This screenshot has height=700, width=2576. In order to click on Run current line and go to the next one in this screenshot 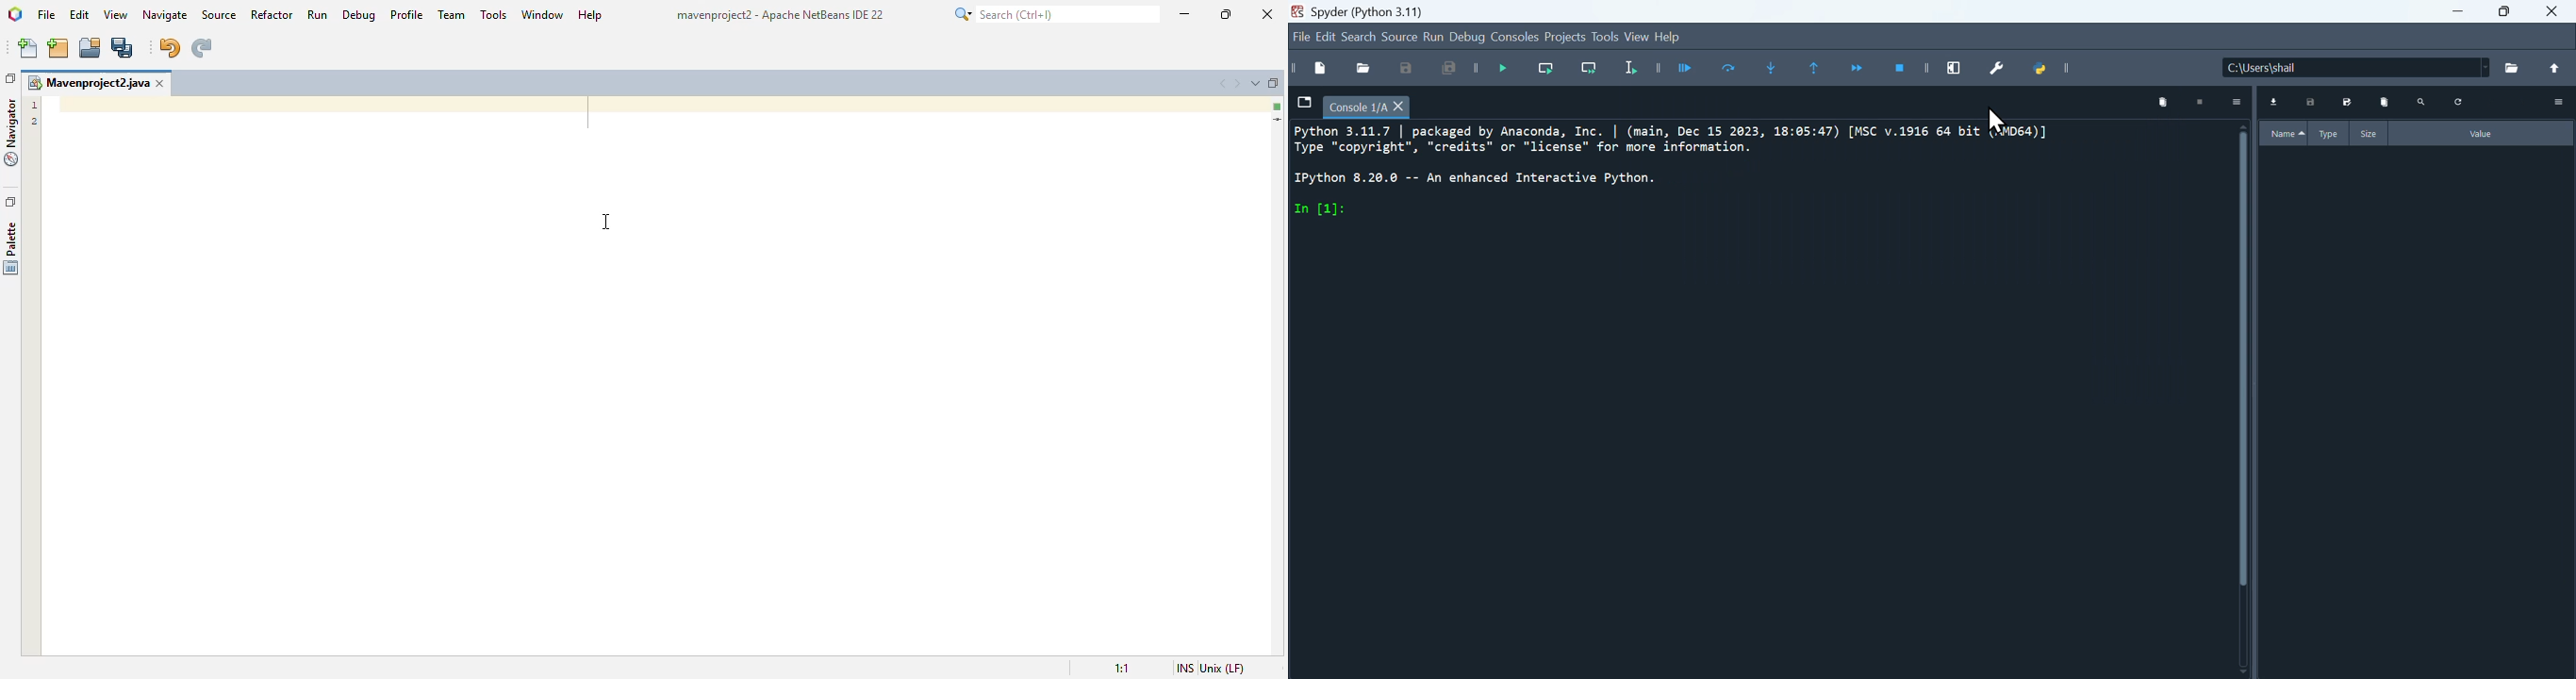, I will do `click(1593, 72)`.